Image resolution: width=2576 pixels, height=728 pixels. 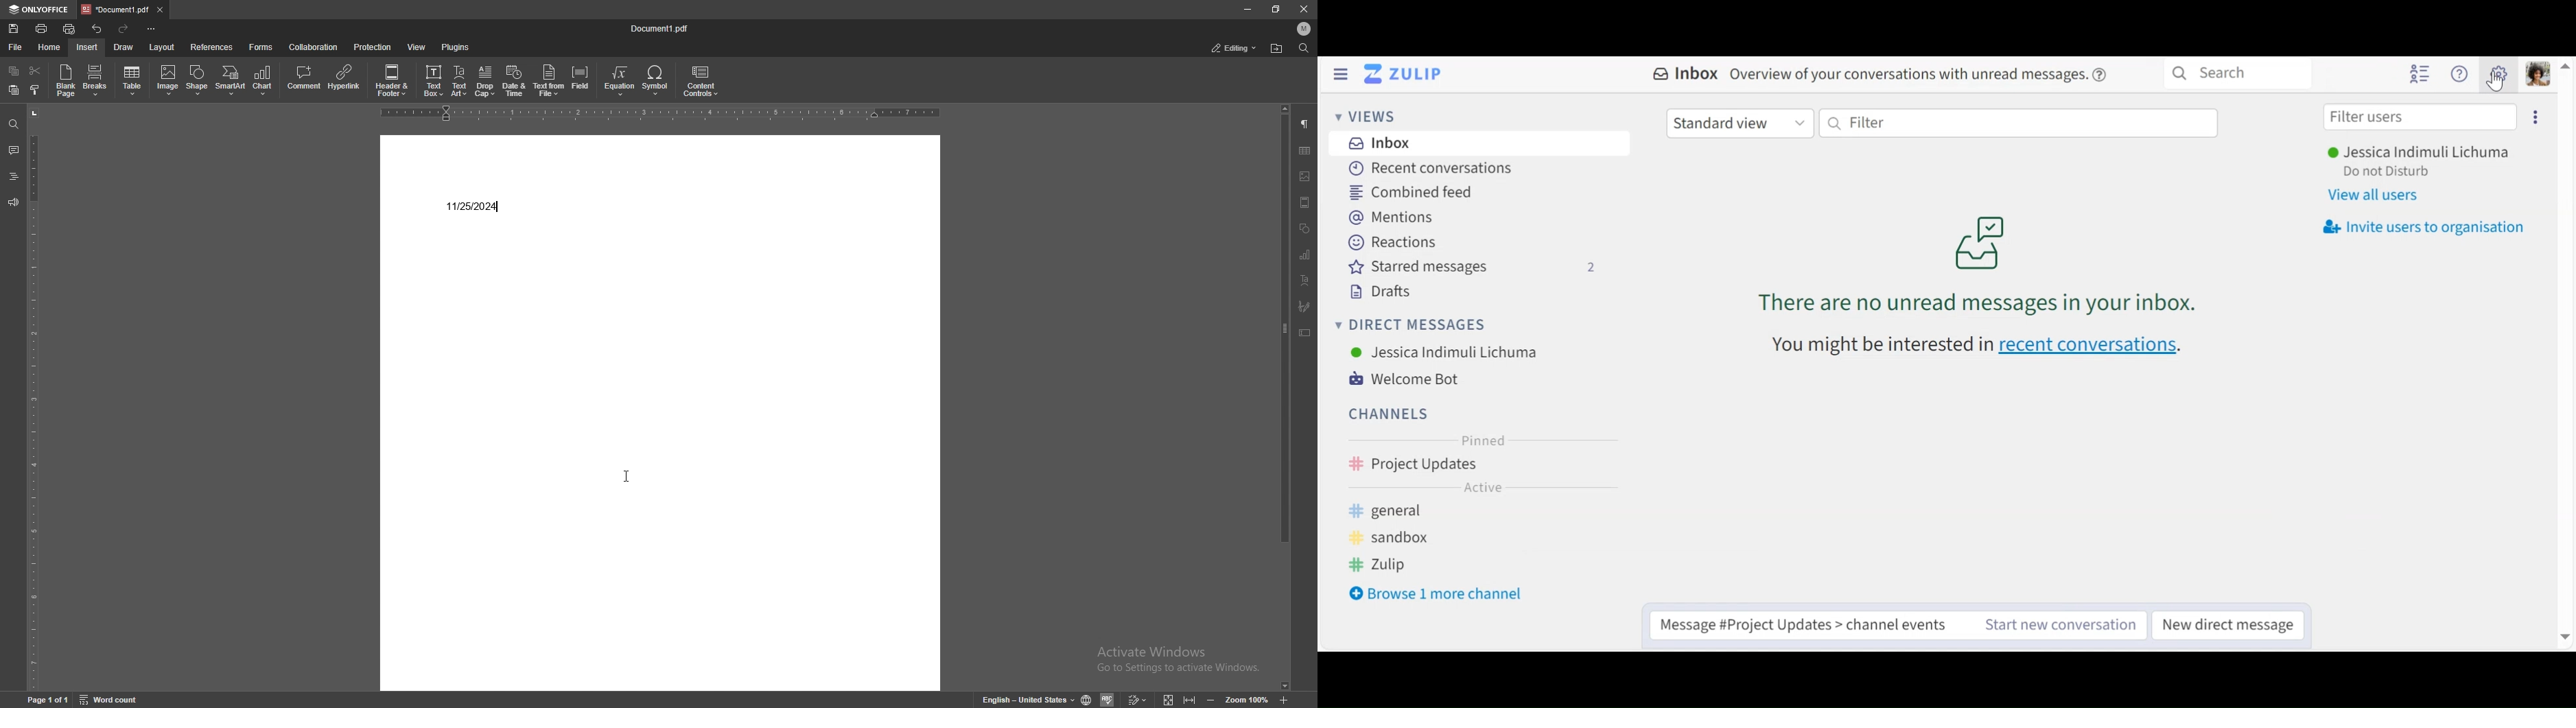 I want to click on tab, so click(x=114, y=10).